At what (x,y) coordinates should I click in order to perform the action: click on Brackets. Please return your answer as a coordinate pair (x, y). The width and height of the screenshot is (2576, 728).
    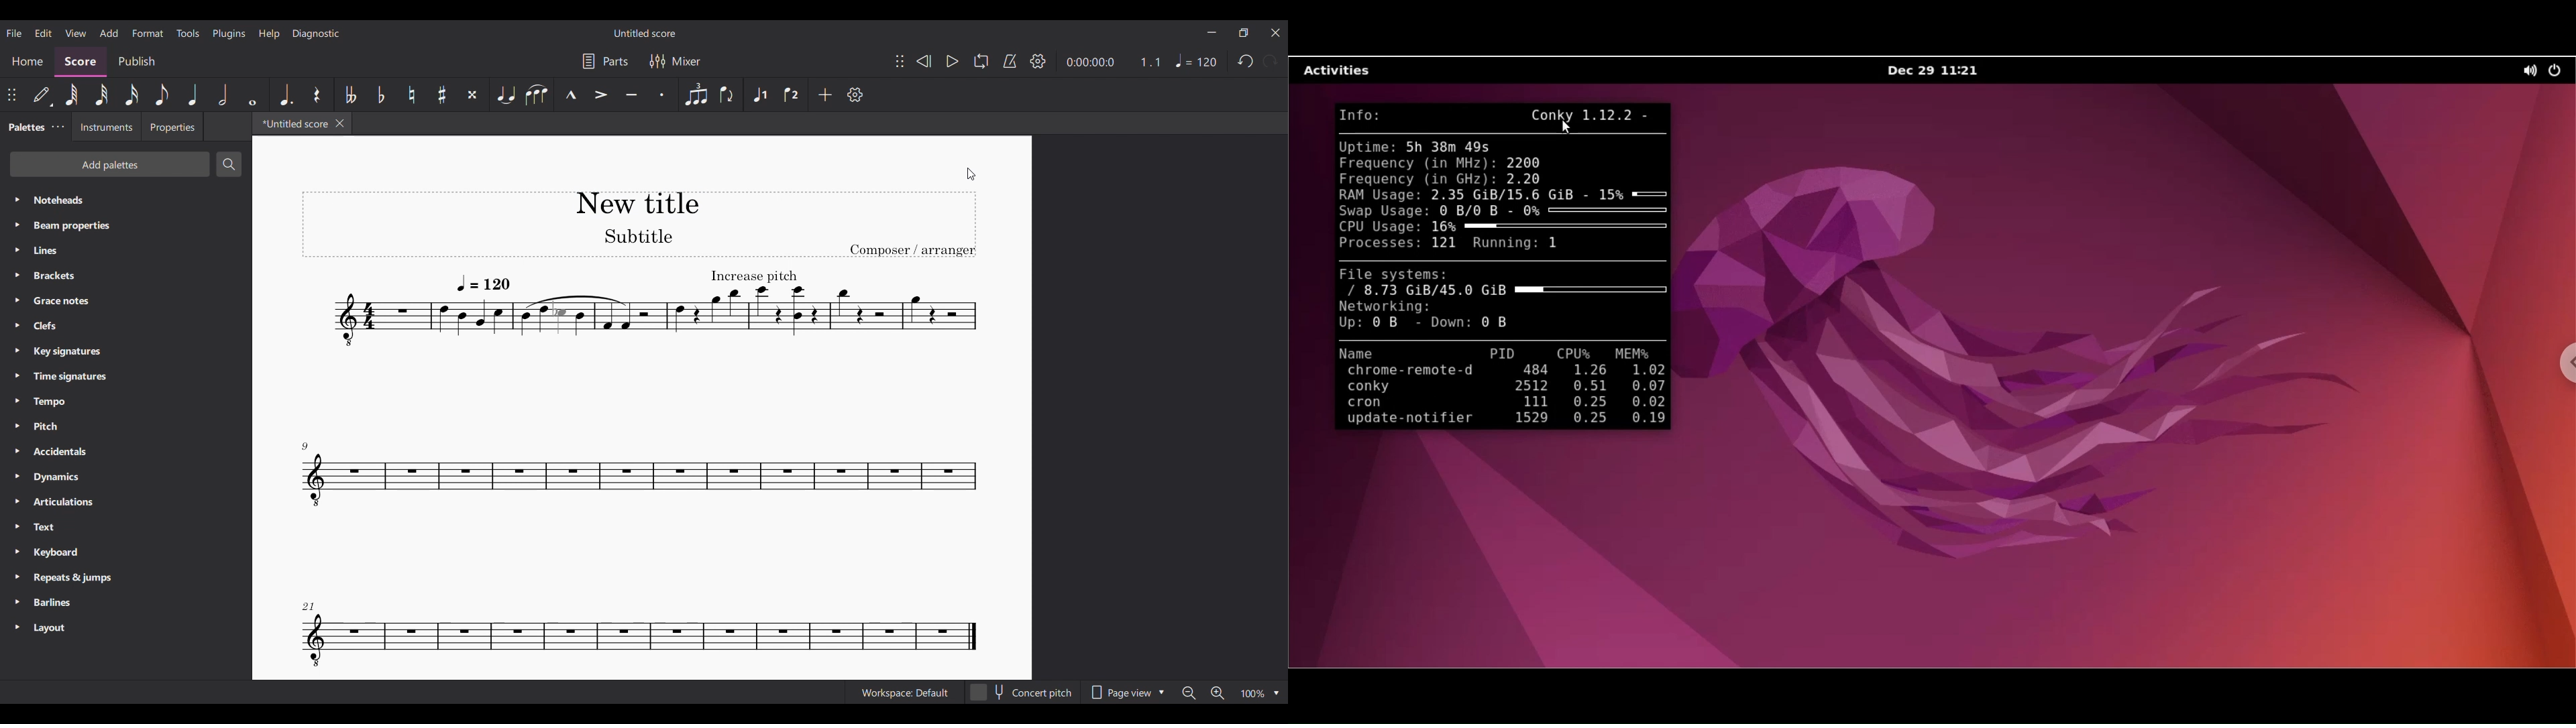
    Looking at the image, I should click on (127, 276).